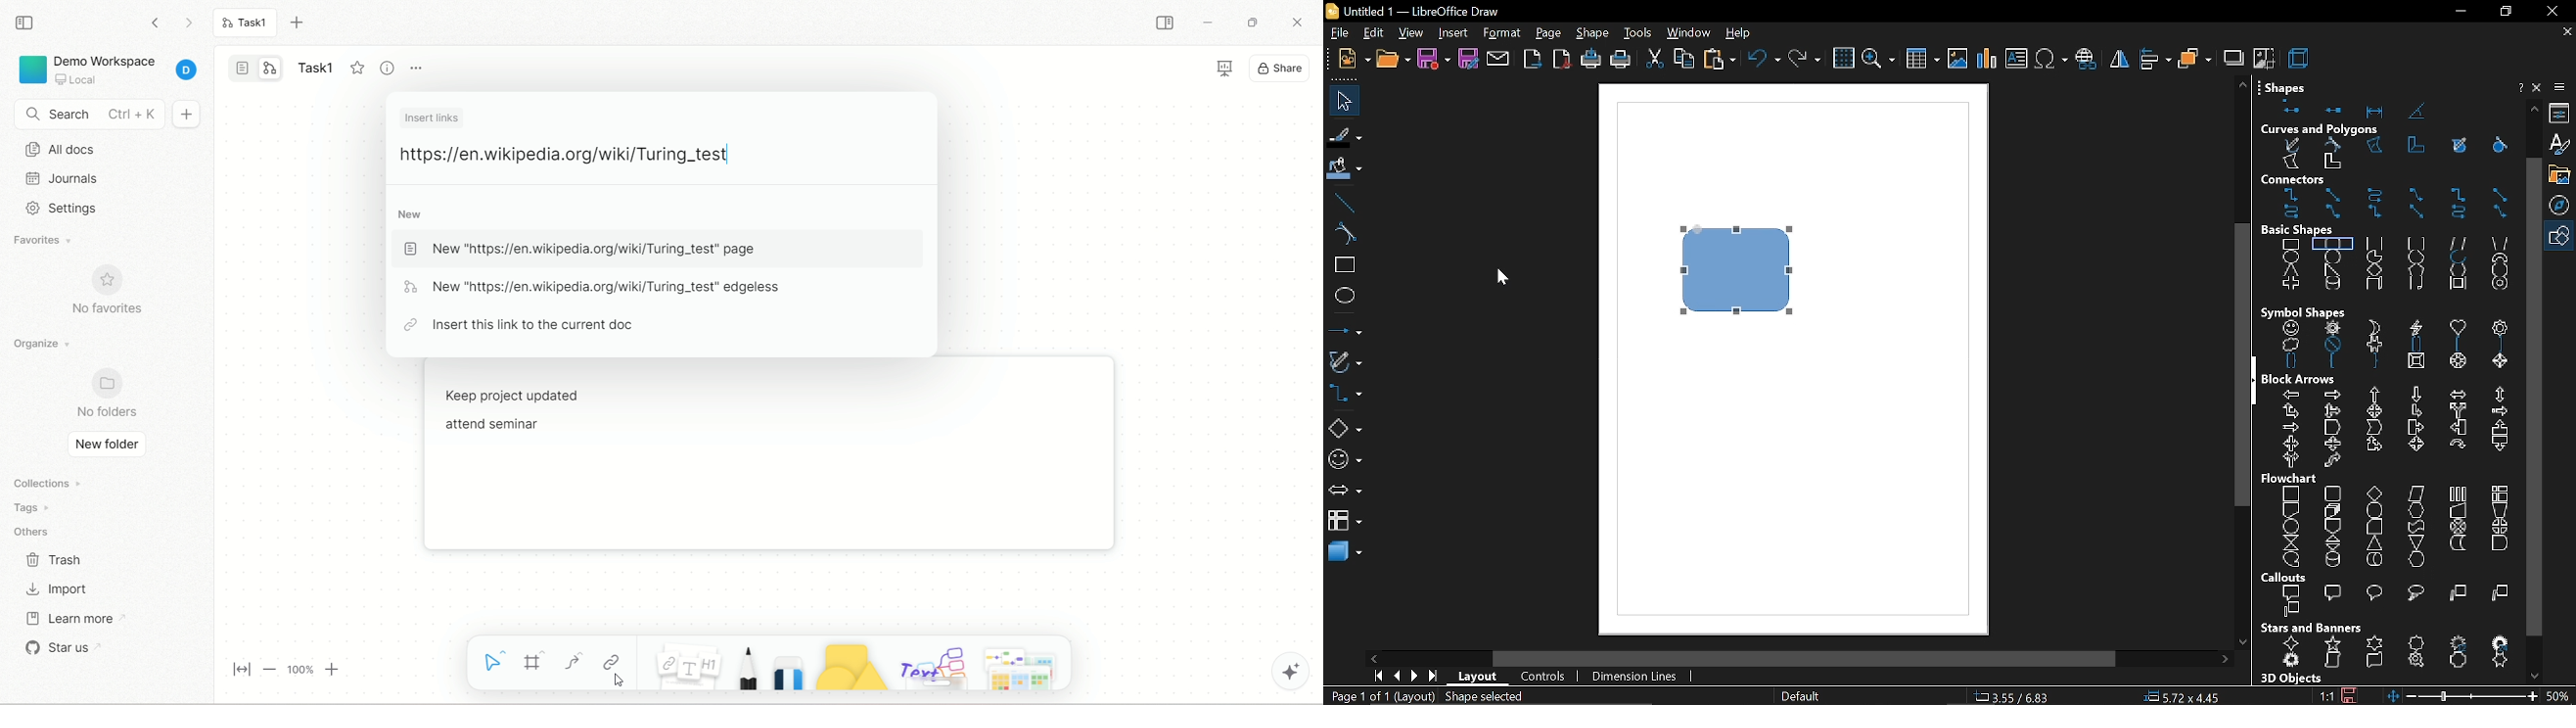 Image resolution: width=2576 pixels, height=728 pixels. What do you see at coordinates (2533, 396) in the screenshot?
I see `vertical scrollbar` at bounding box center [2533, 396].